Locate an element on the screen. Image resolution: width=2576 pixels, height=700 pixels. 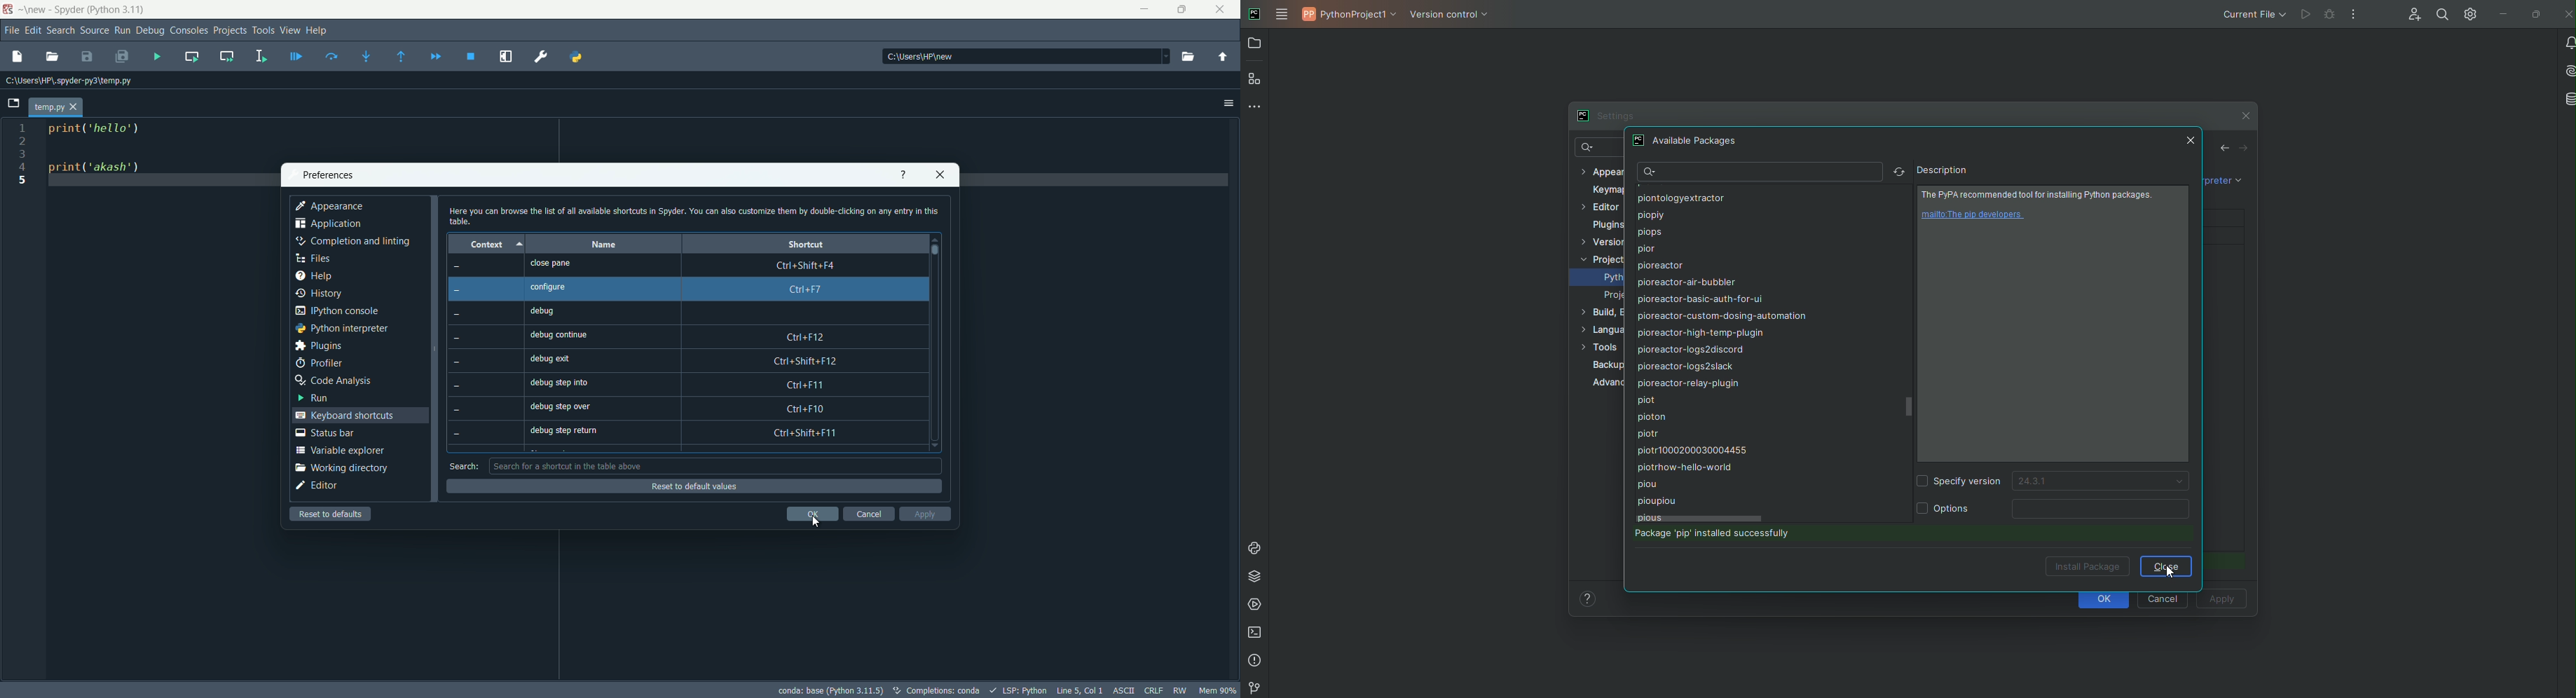
Find is located at coordinates (2439, 13).